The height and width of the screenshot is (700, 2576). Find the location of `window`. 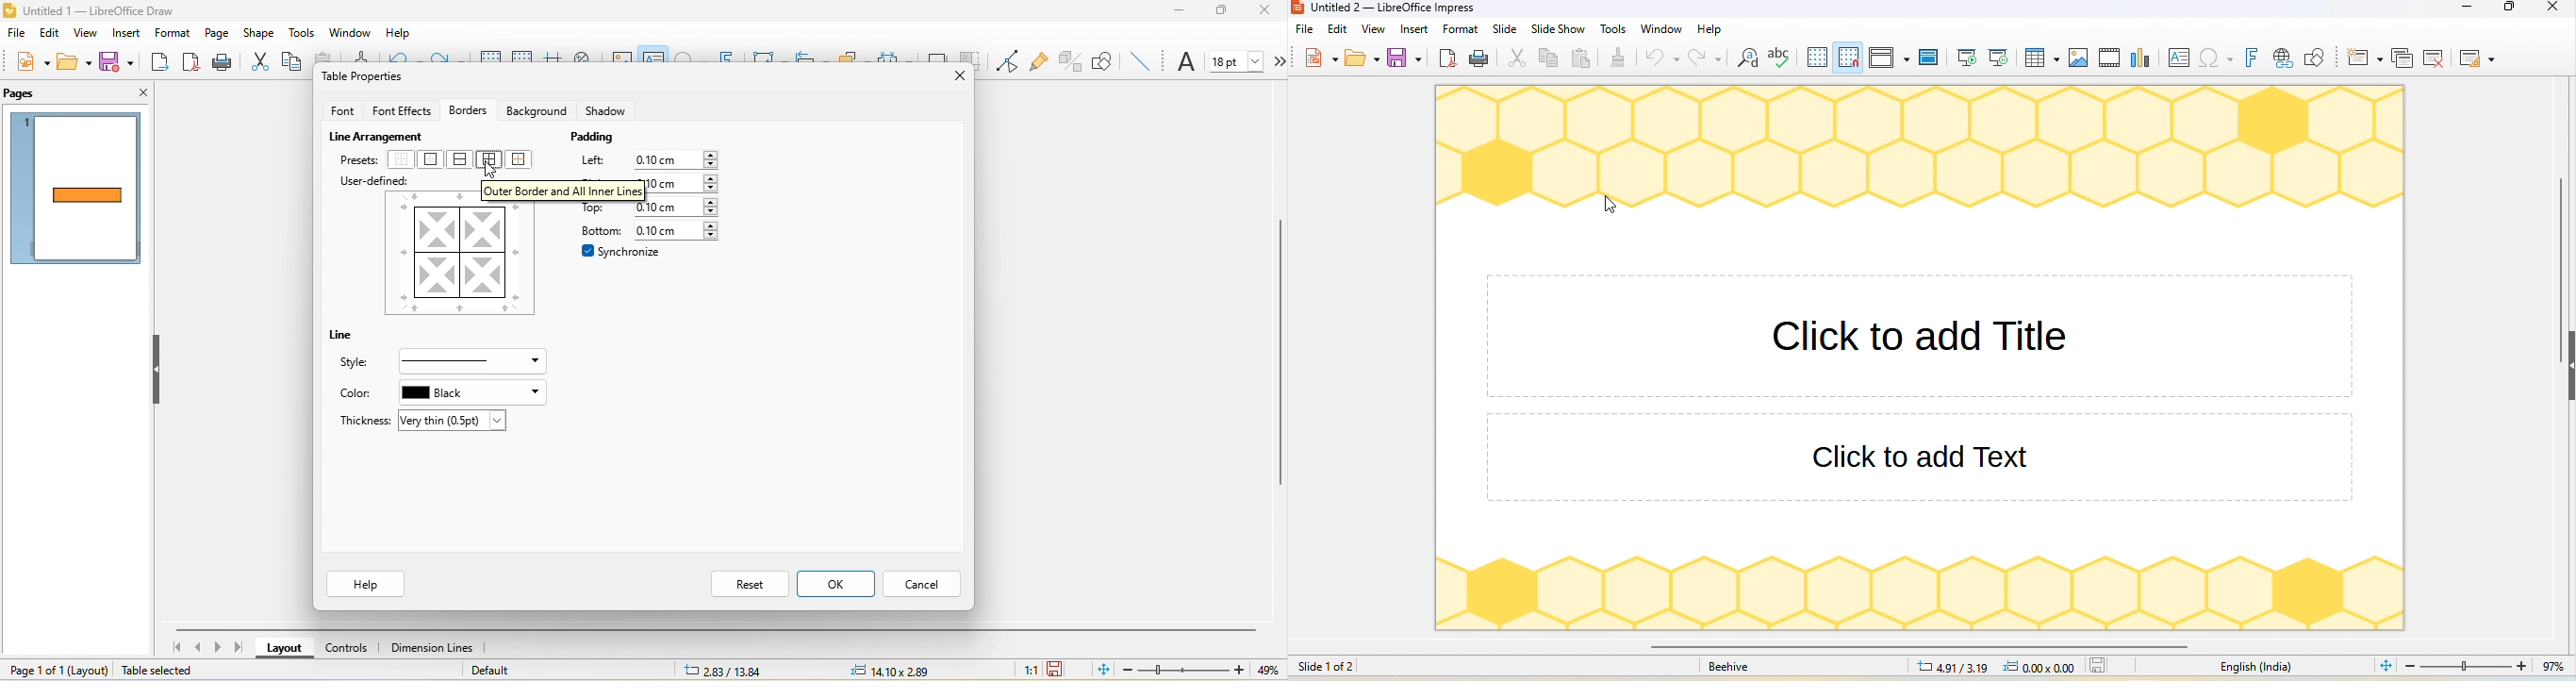

window is located at coordinates (1661, 29).